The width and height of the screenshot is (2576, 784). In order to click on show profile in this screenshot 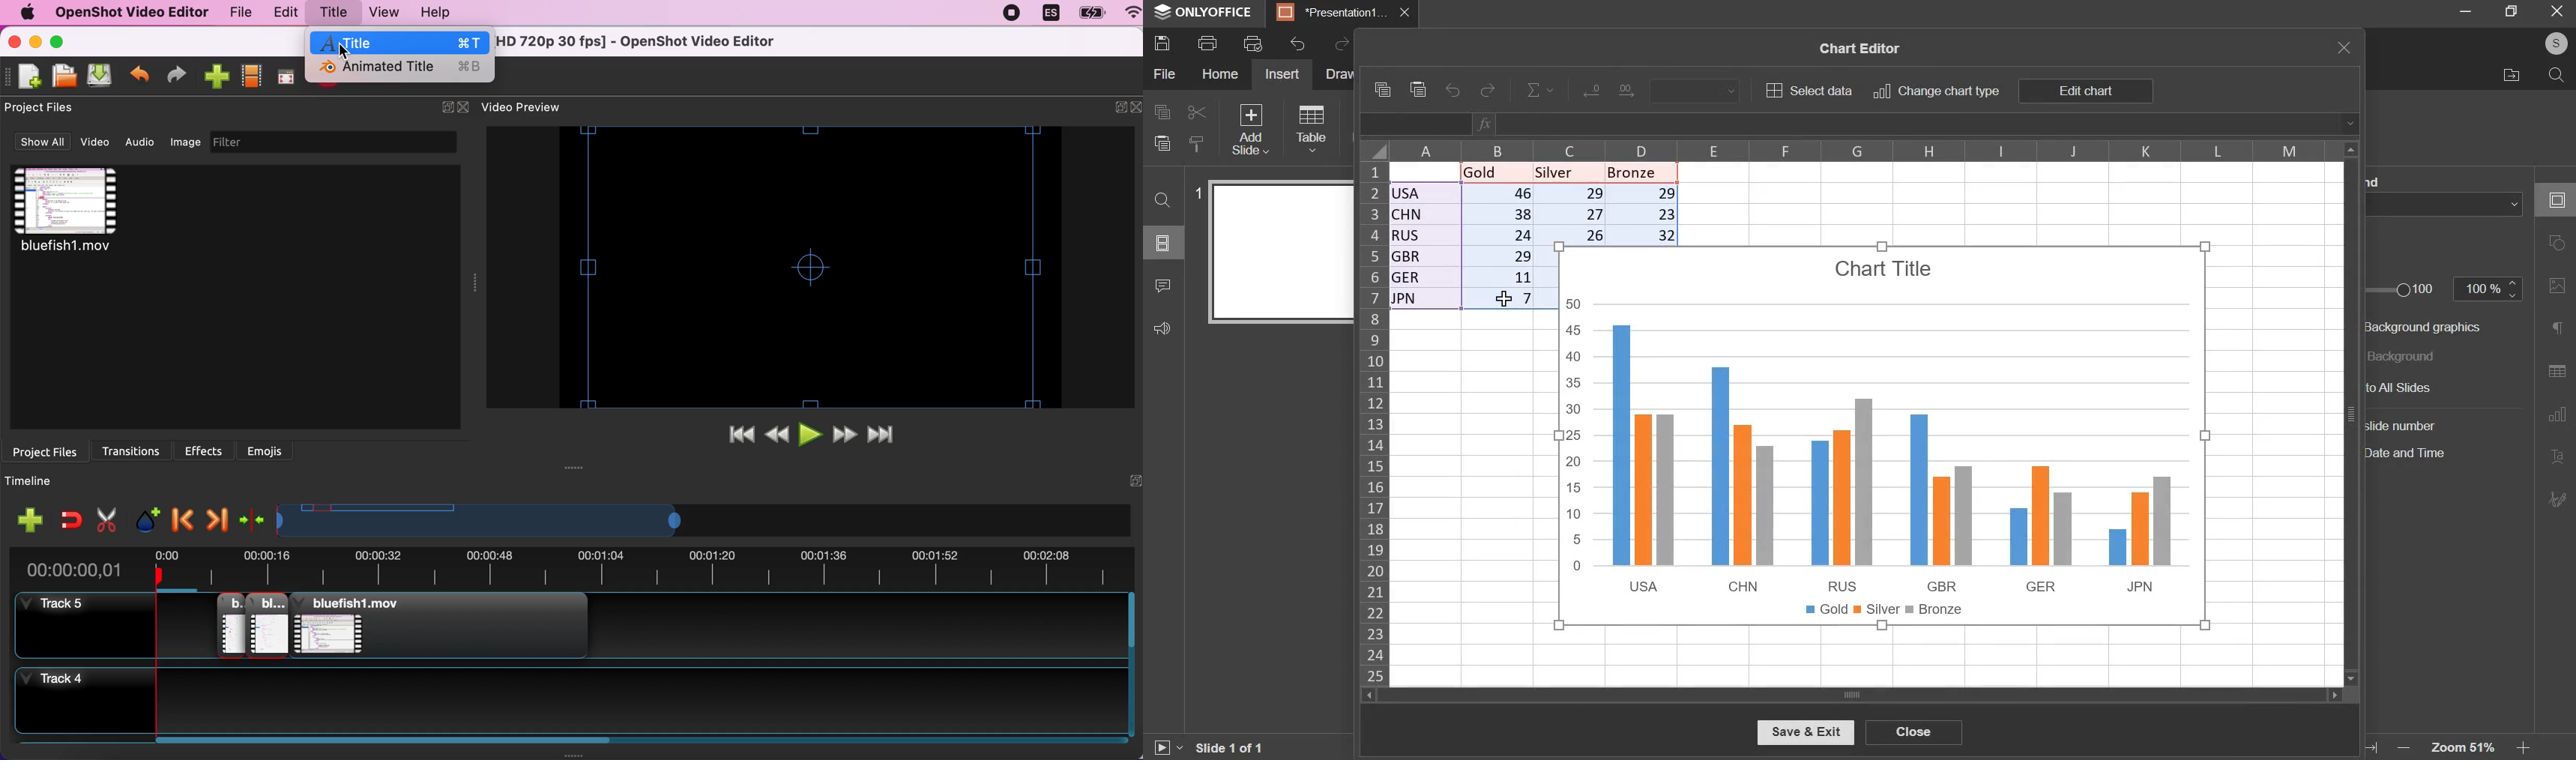, I will do `click(250, 79)`.